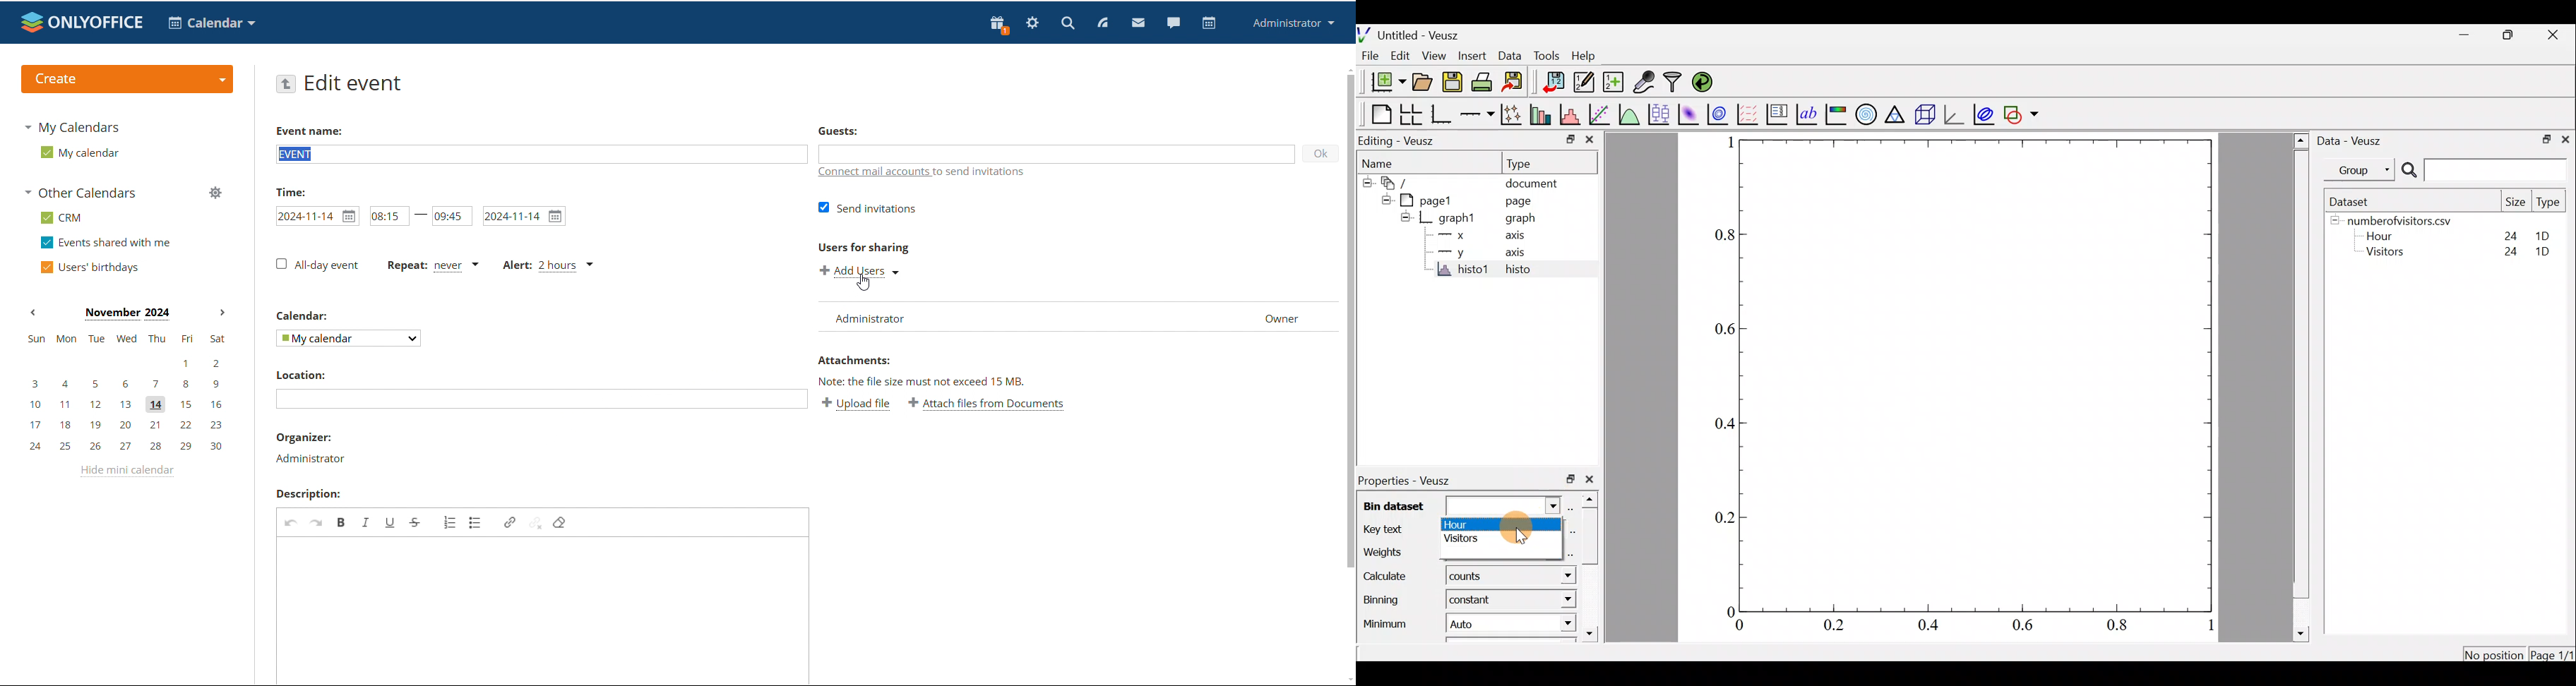 The height and width of the screenshot is (700, 2576). What do you see at coordinates (1406, 481) in the screenshot?
I see `Properties - Veusz` at bounding box center [1406, 481].